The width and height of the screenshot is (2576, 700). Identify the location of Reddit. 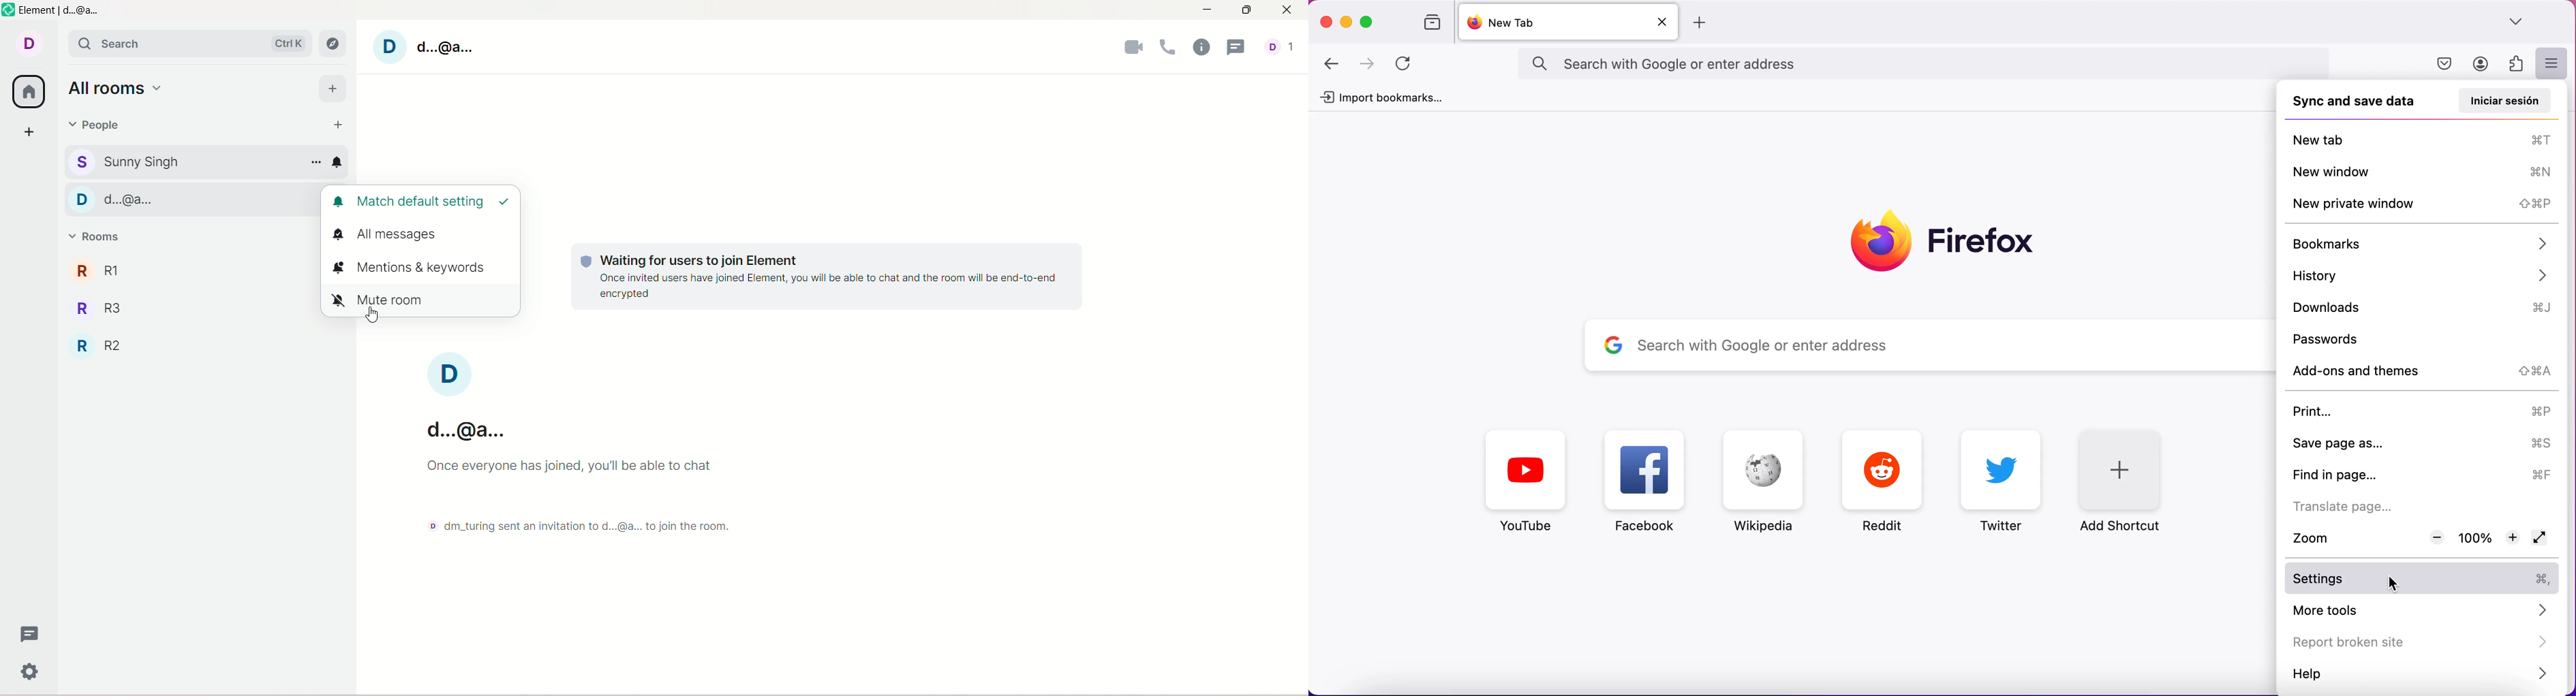
(1884, 482).